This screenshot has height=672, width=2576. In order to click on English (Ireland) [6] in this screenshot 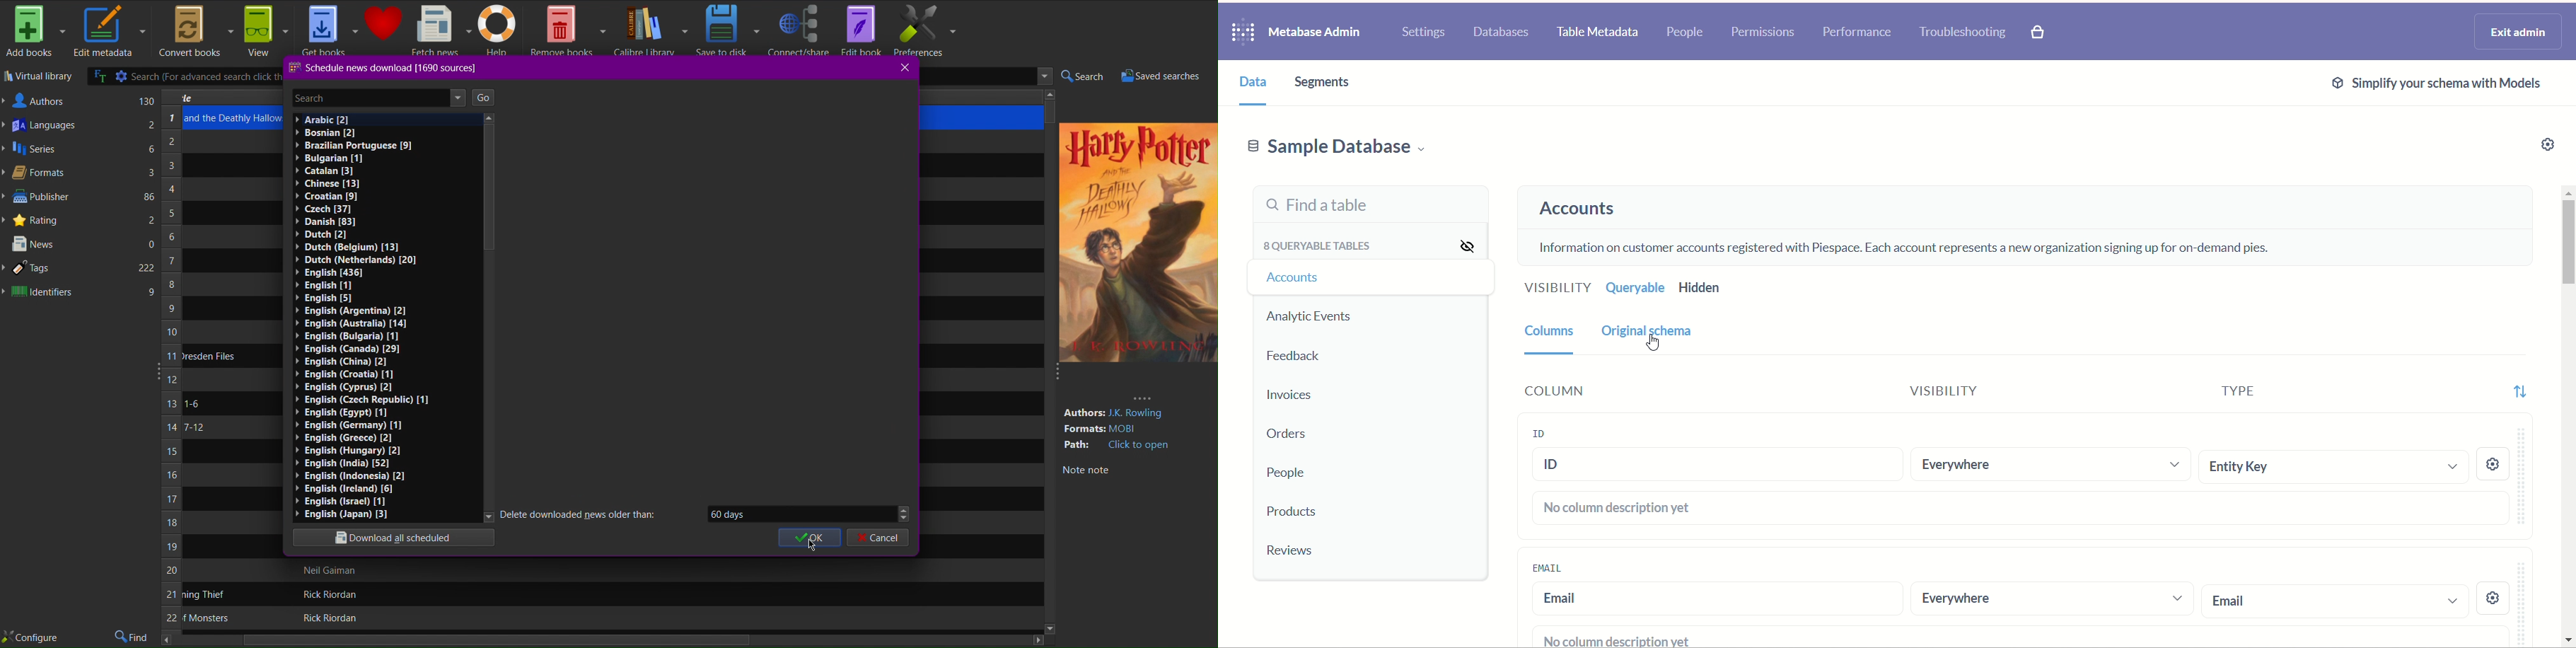, I will do `click(344, 488)`.